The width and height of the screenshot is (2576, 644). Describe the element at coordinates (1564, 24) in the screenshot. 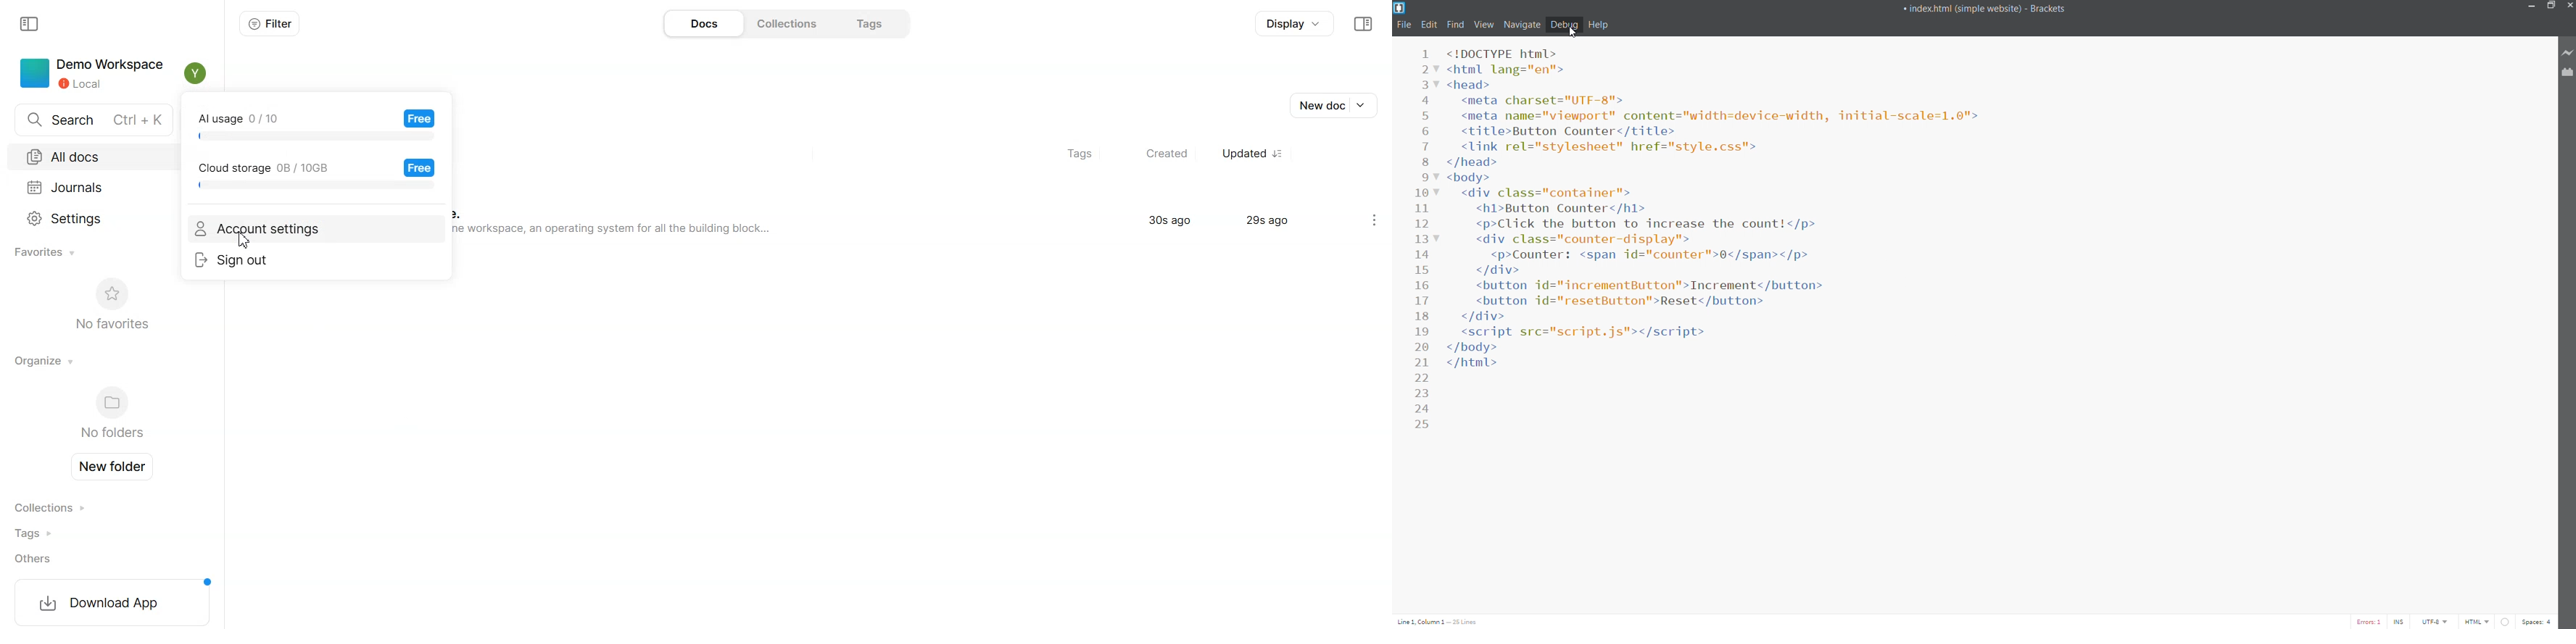

I see `debug` at that location.